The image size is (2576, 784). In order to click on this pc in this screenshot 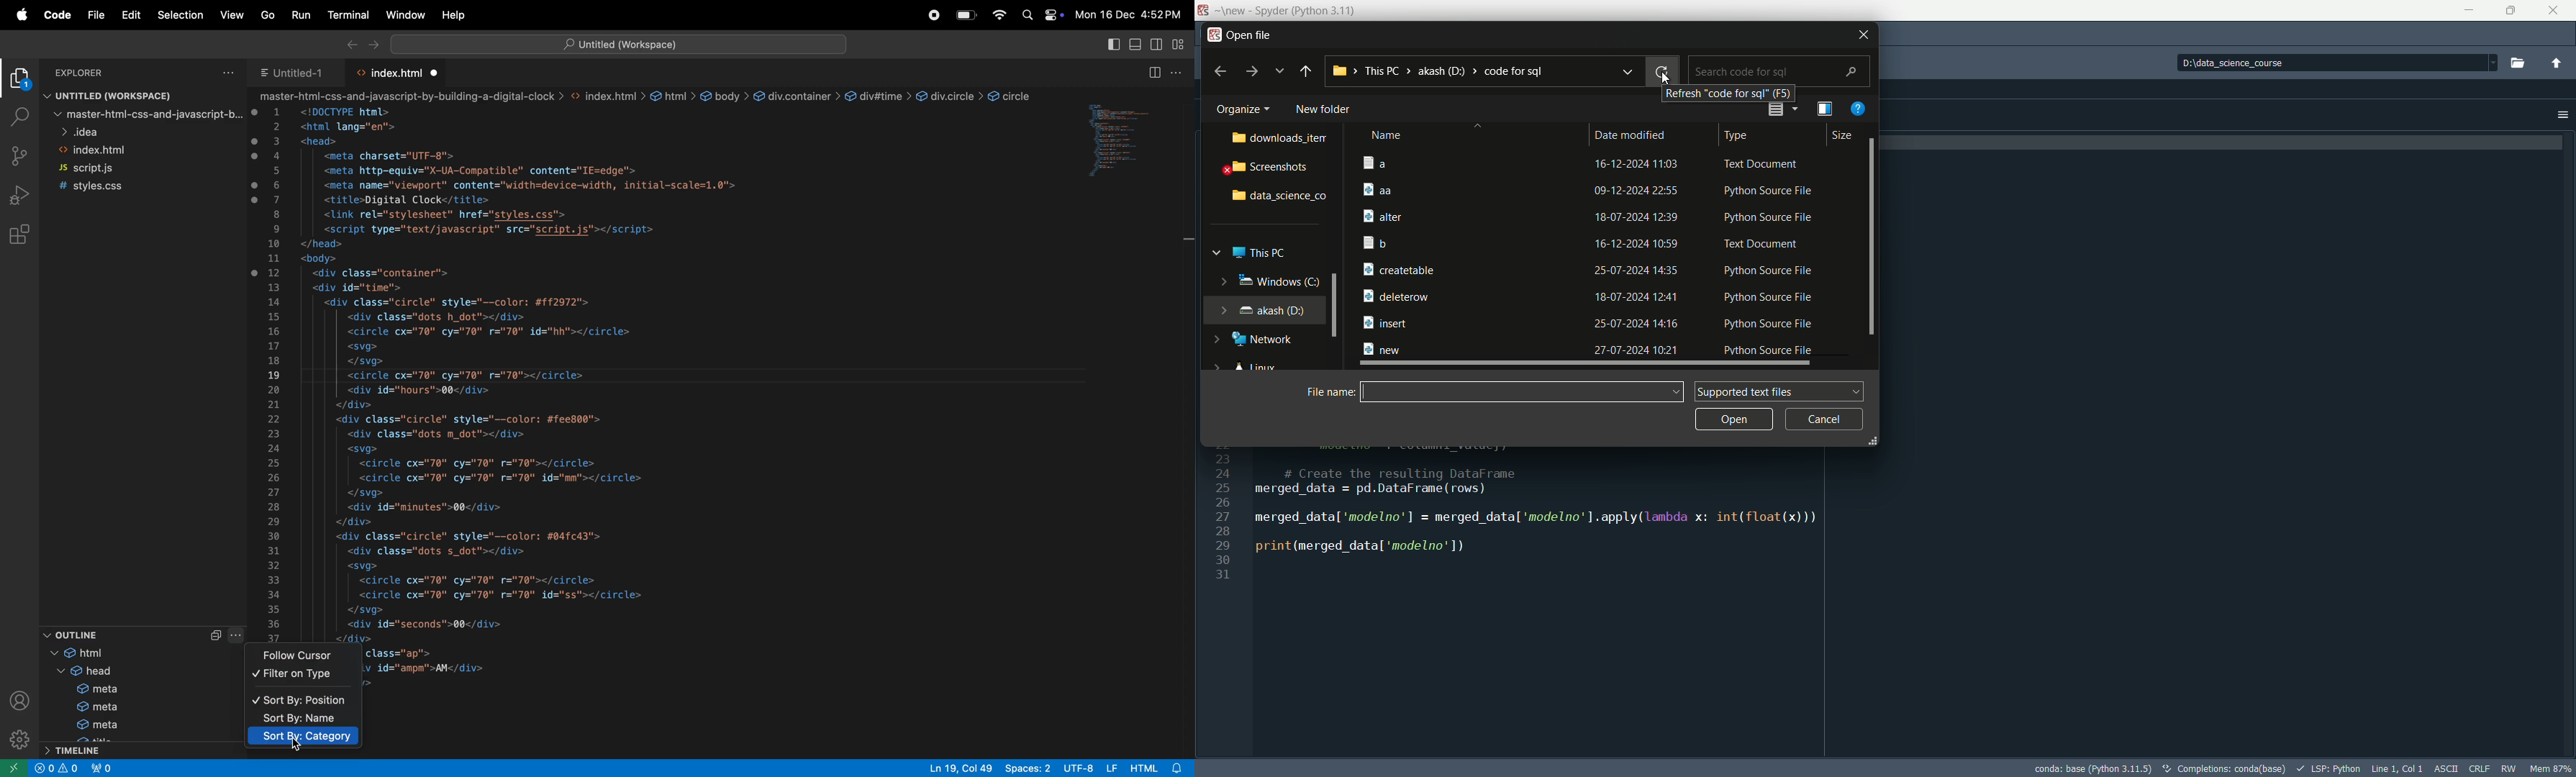, I will do `click(1261, 253)`.